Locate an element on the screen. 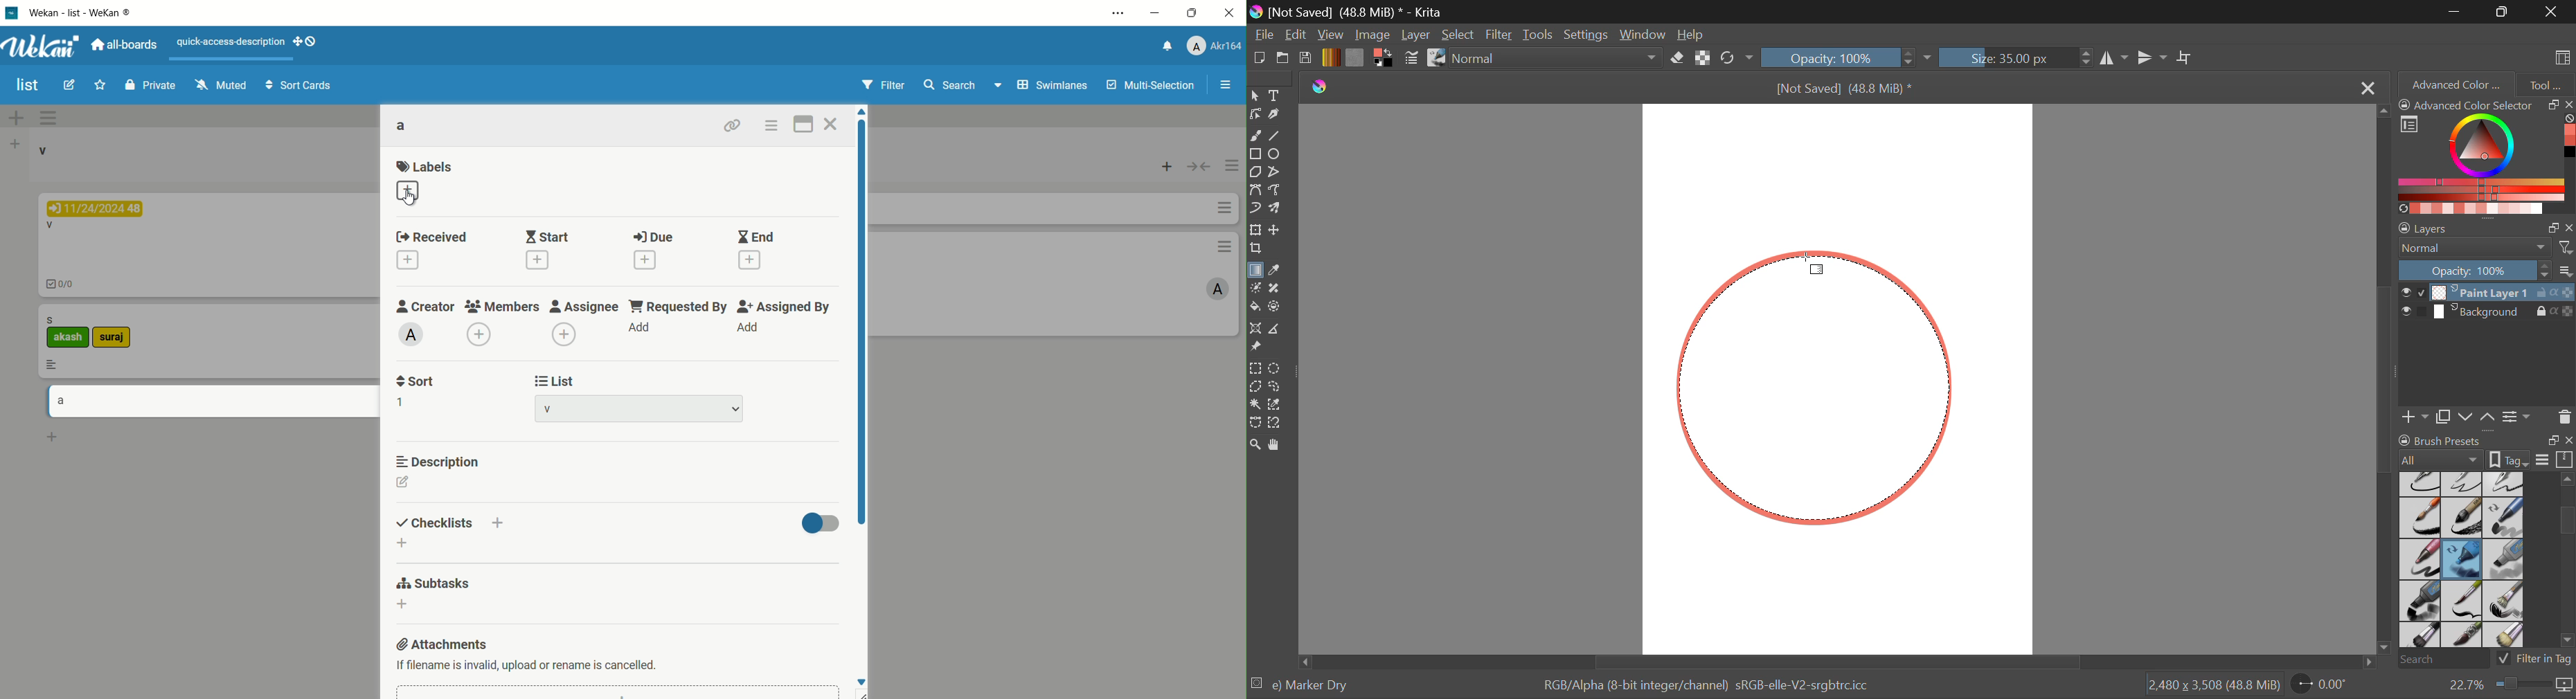  Polygonal Selection Tool is located at coordinates (1255, 385).